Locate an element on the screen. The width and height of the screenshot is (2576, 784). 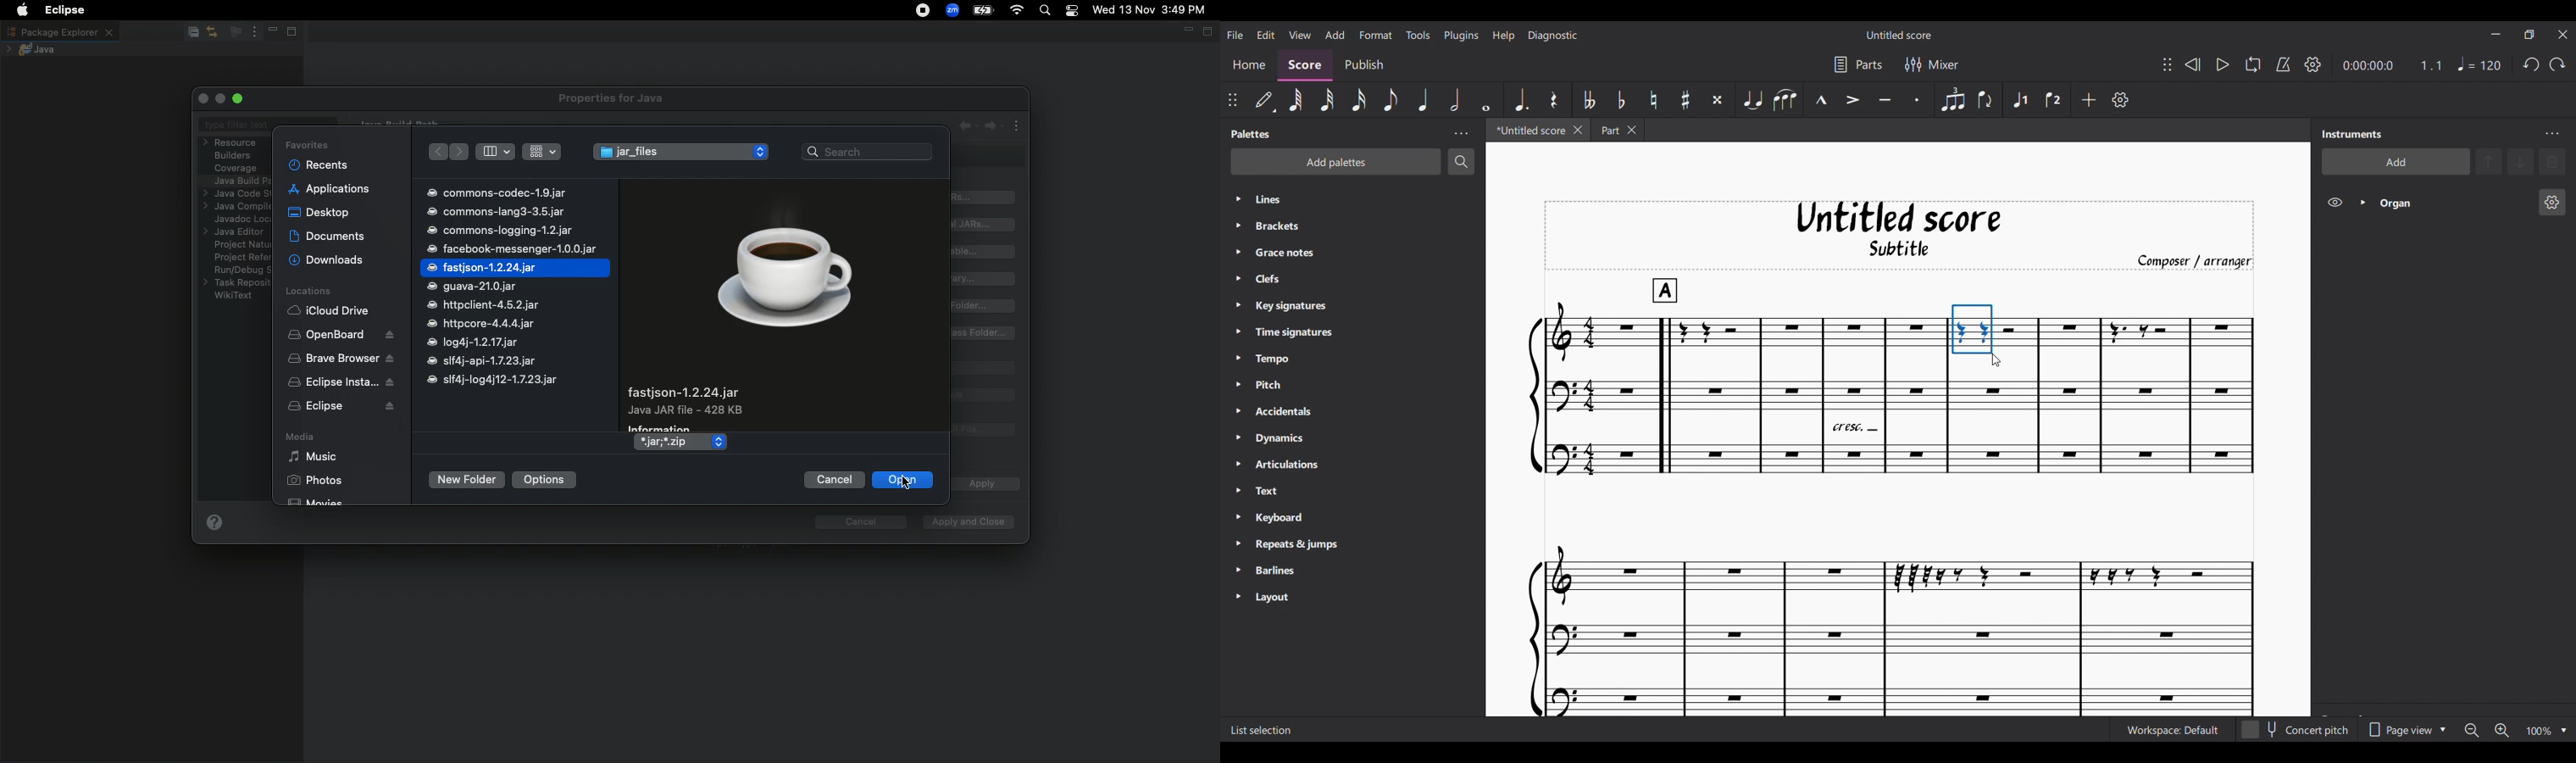
Play is located at coordinates (2223, 65).